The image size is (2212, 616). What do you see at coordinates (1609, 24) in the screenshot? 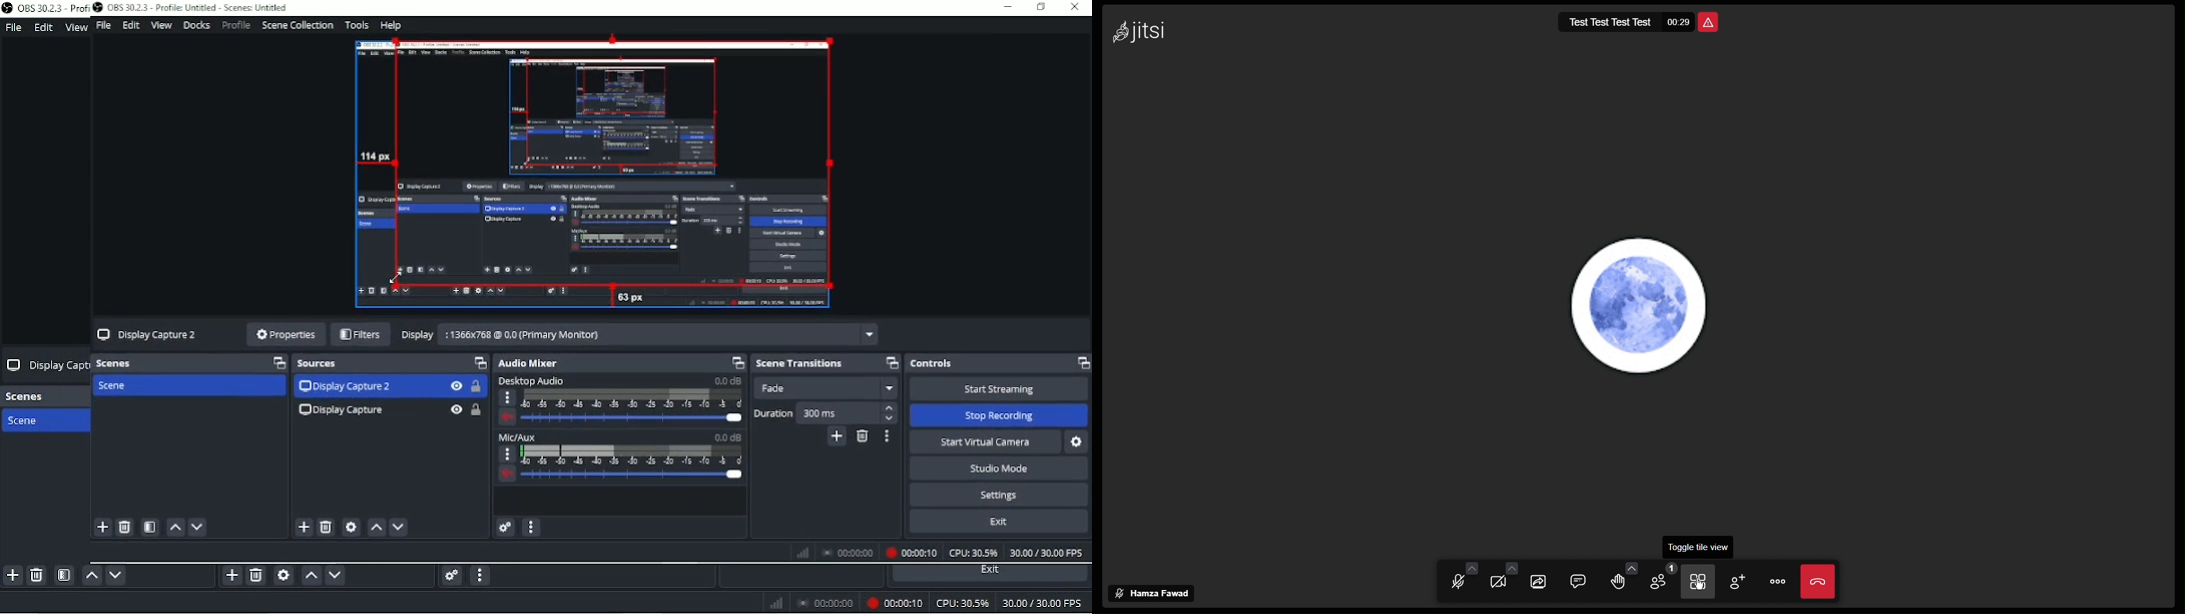
I see `Test name` at bounding box center [1609, 24].